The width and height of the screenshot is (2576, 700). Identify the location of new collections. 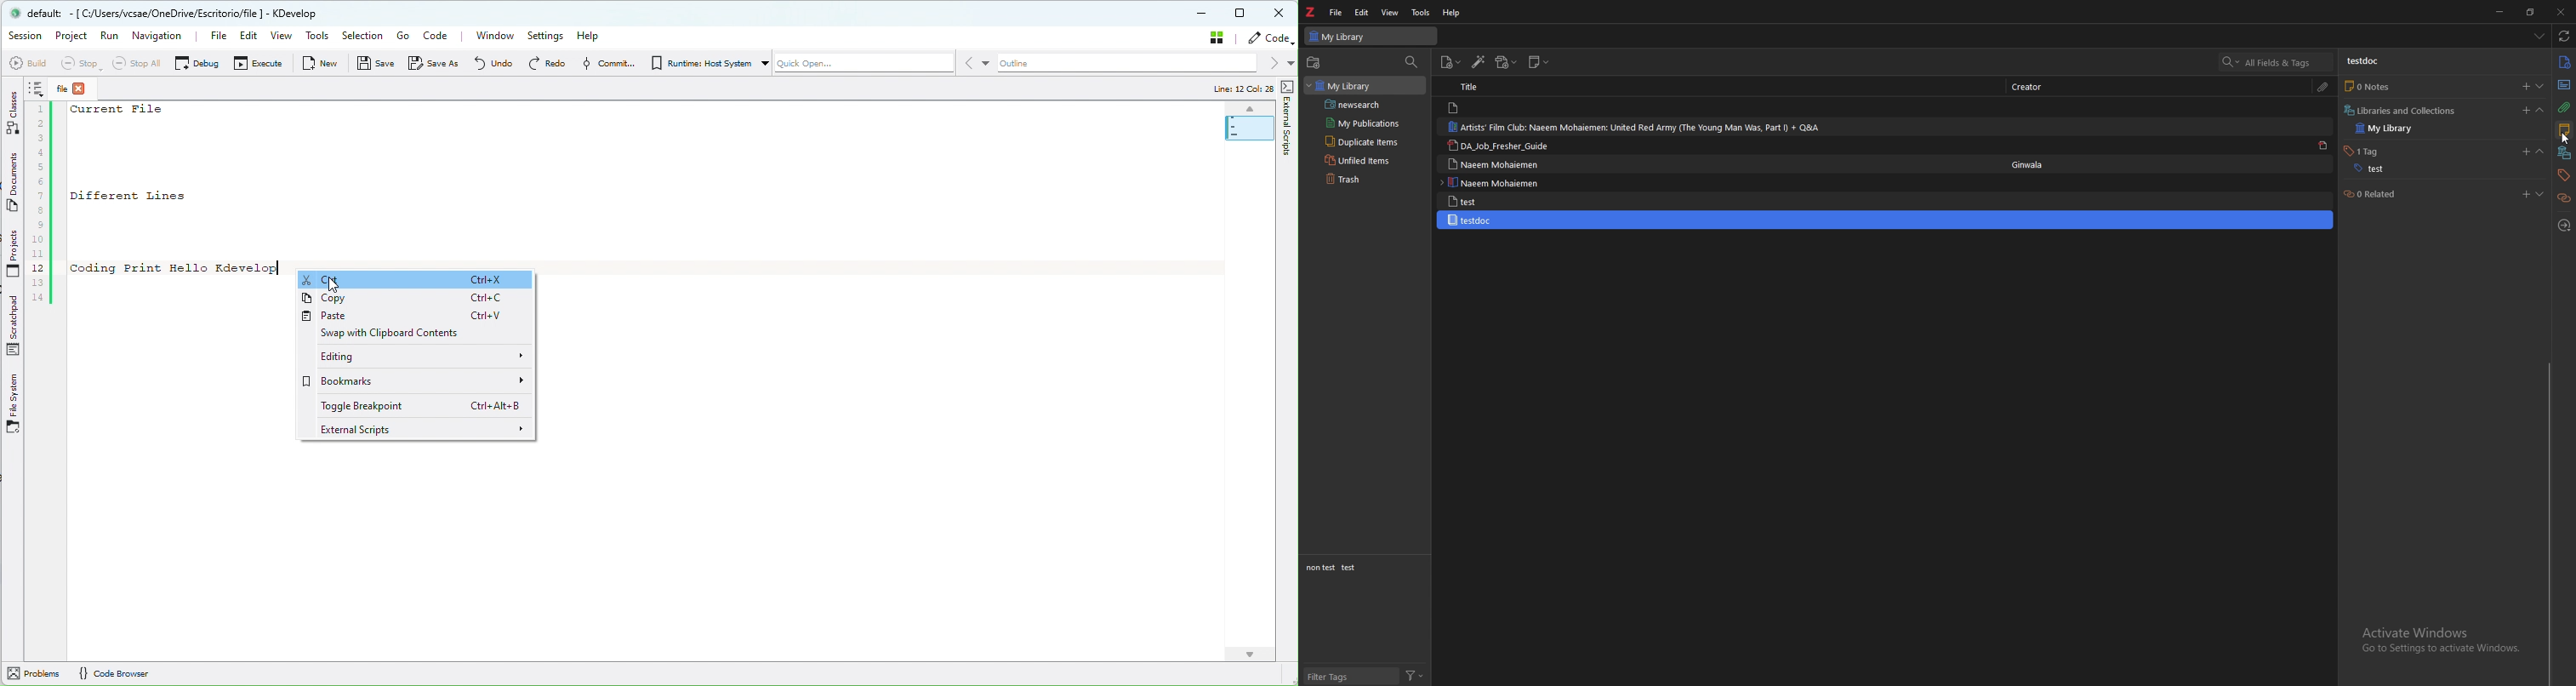
(1315, 62).